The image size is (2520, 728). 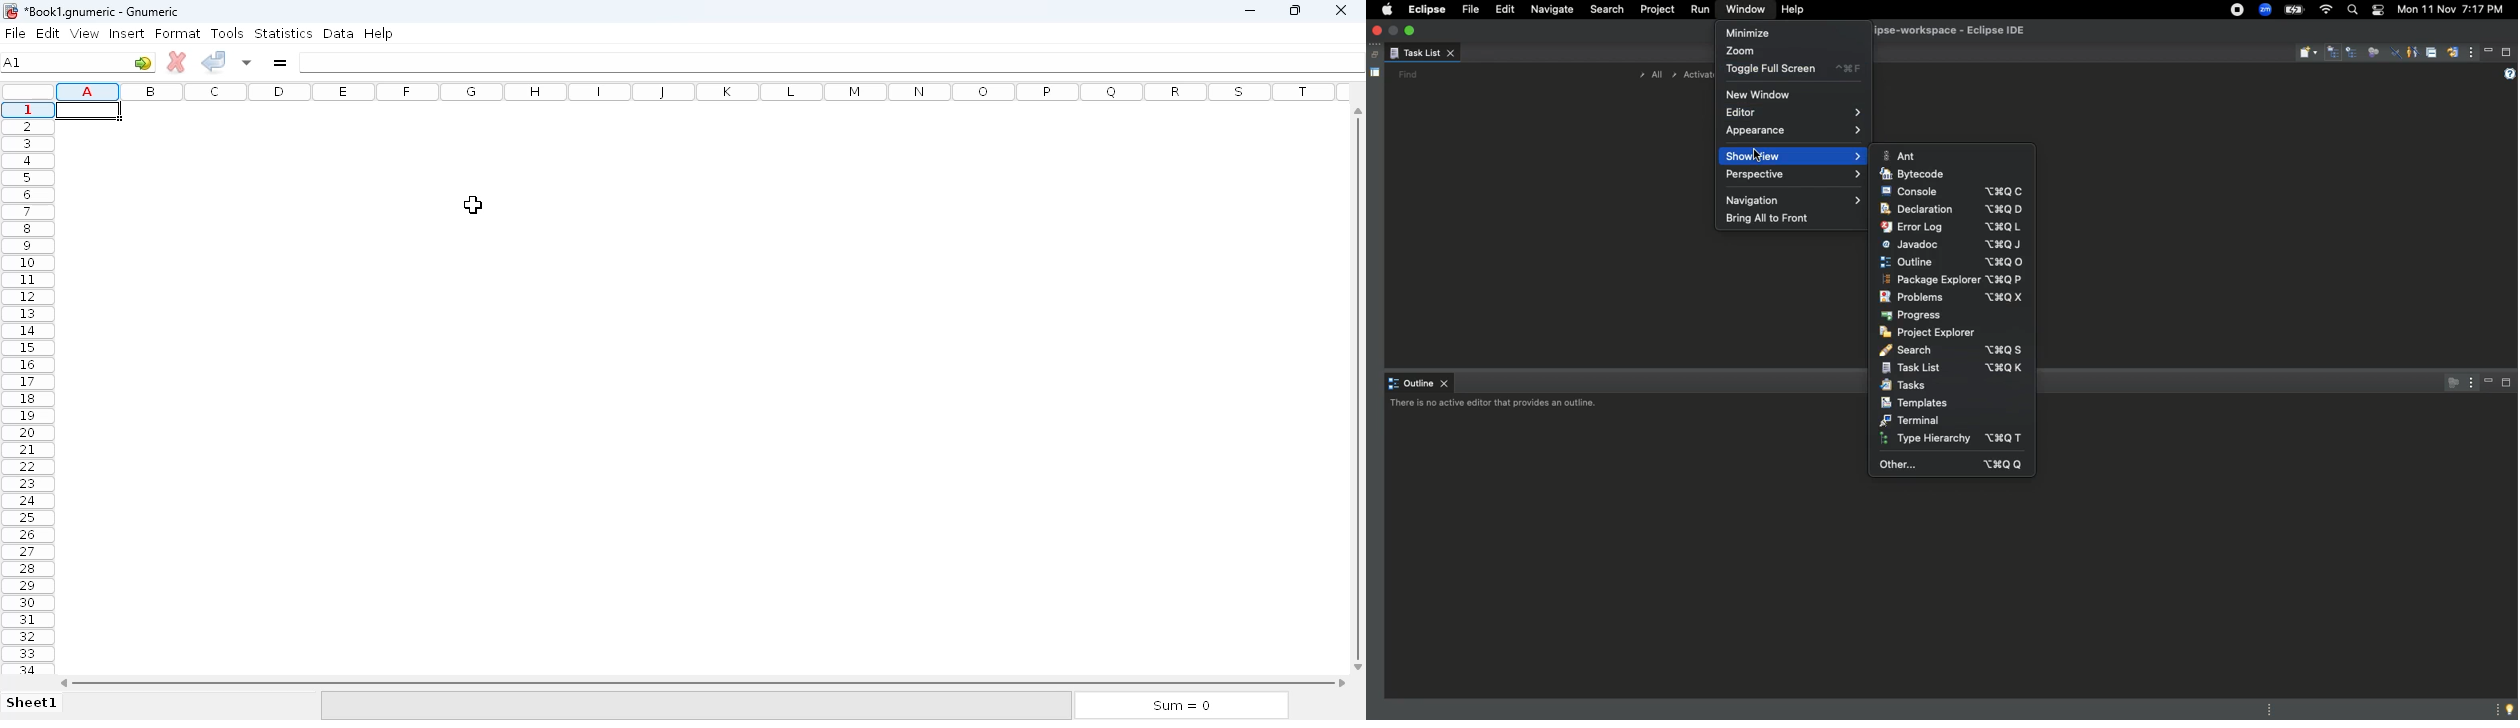 What do you see at coordinates (1949, 439) in the screenshot?
I see `Type hierarchy ` at bounding box center [1949, 439].